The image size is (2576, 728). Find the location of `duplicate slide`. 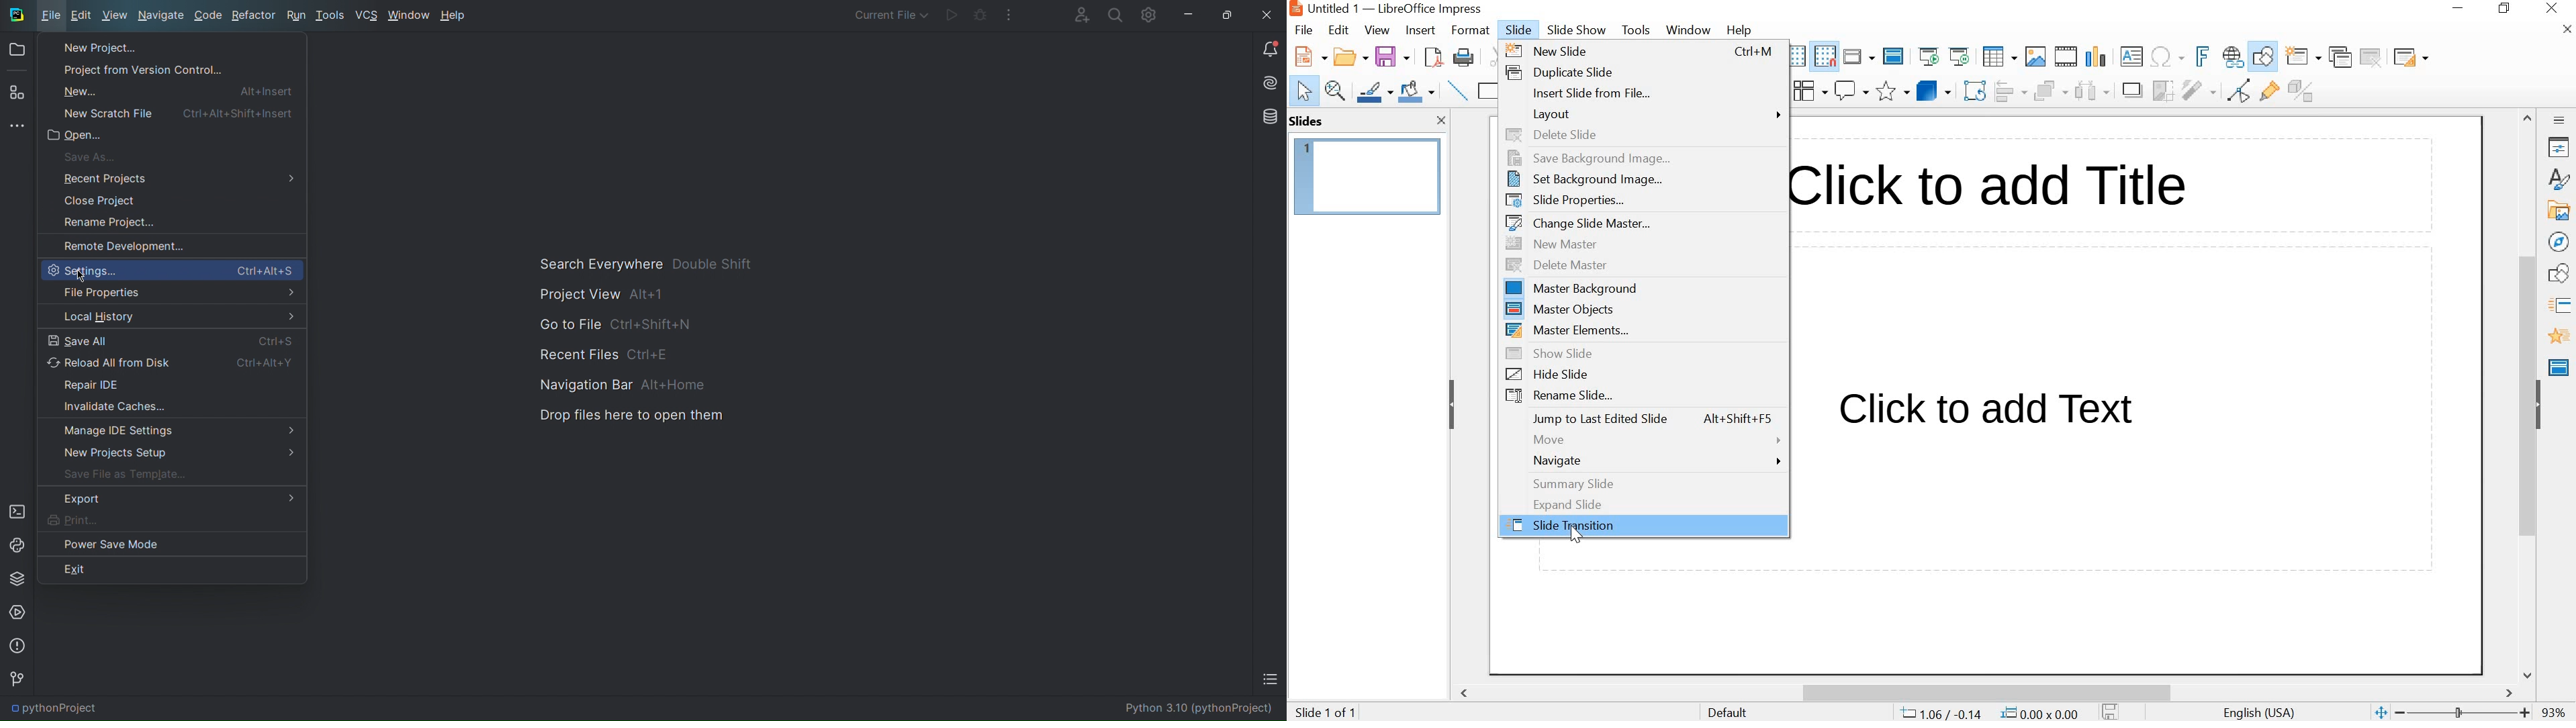

duplicate slide is located at coordinates (1642, 70).